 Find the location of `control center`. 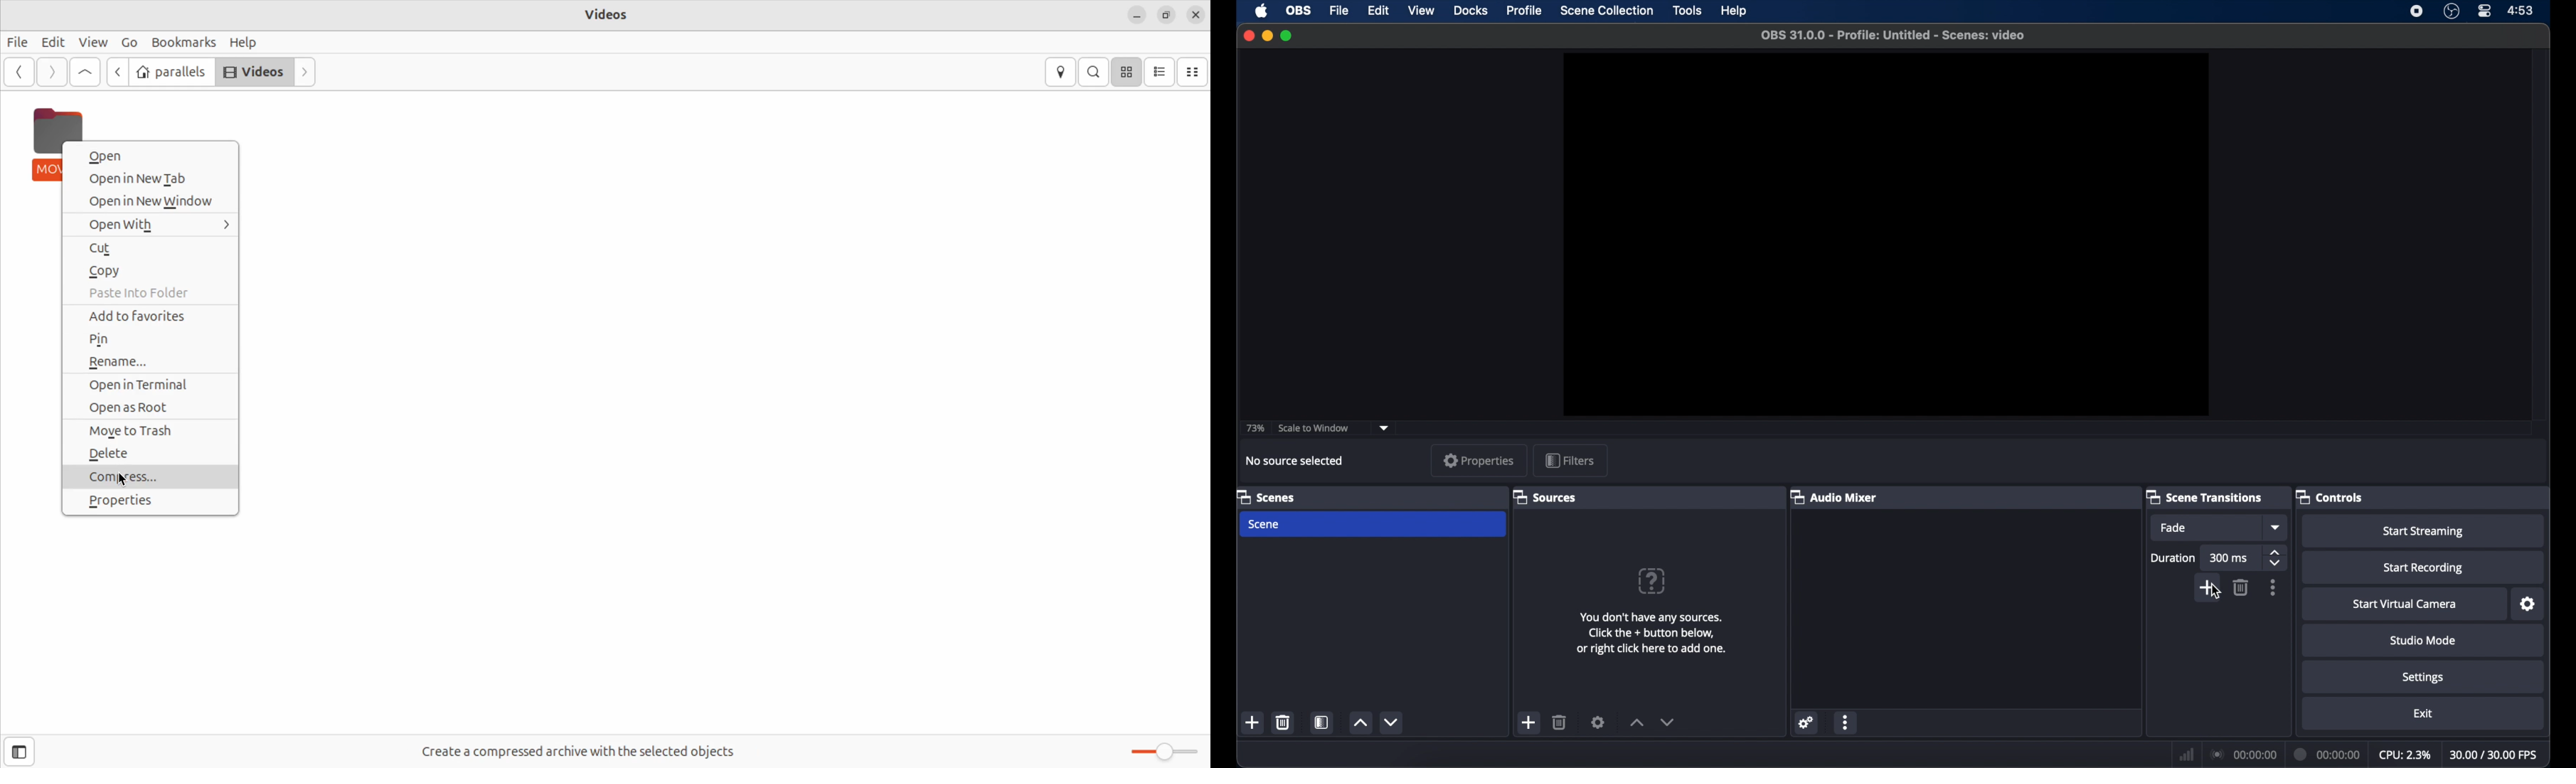

control center is located at coordinates (2485, 11).